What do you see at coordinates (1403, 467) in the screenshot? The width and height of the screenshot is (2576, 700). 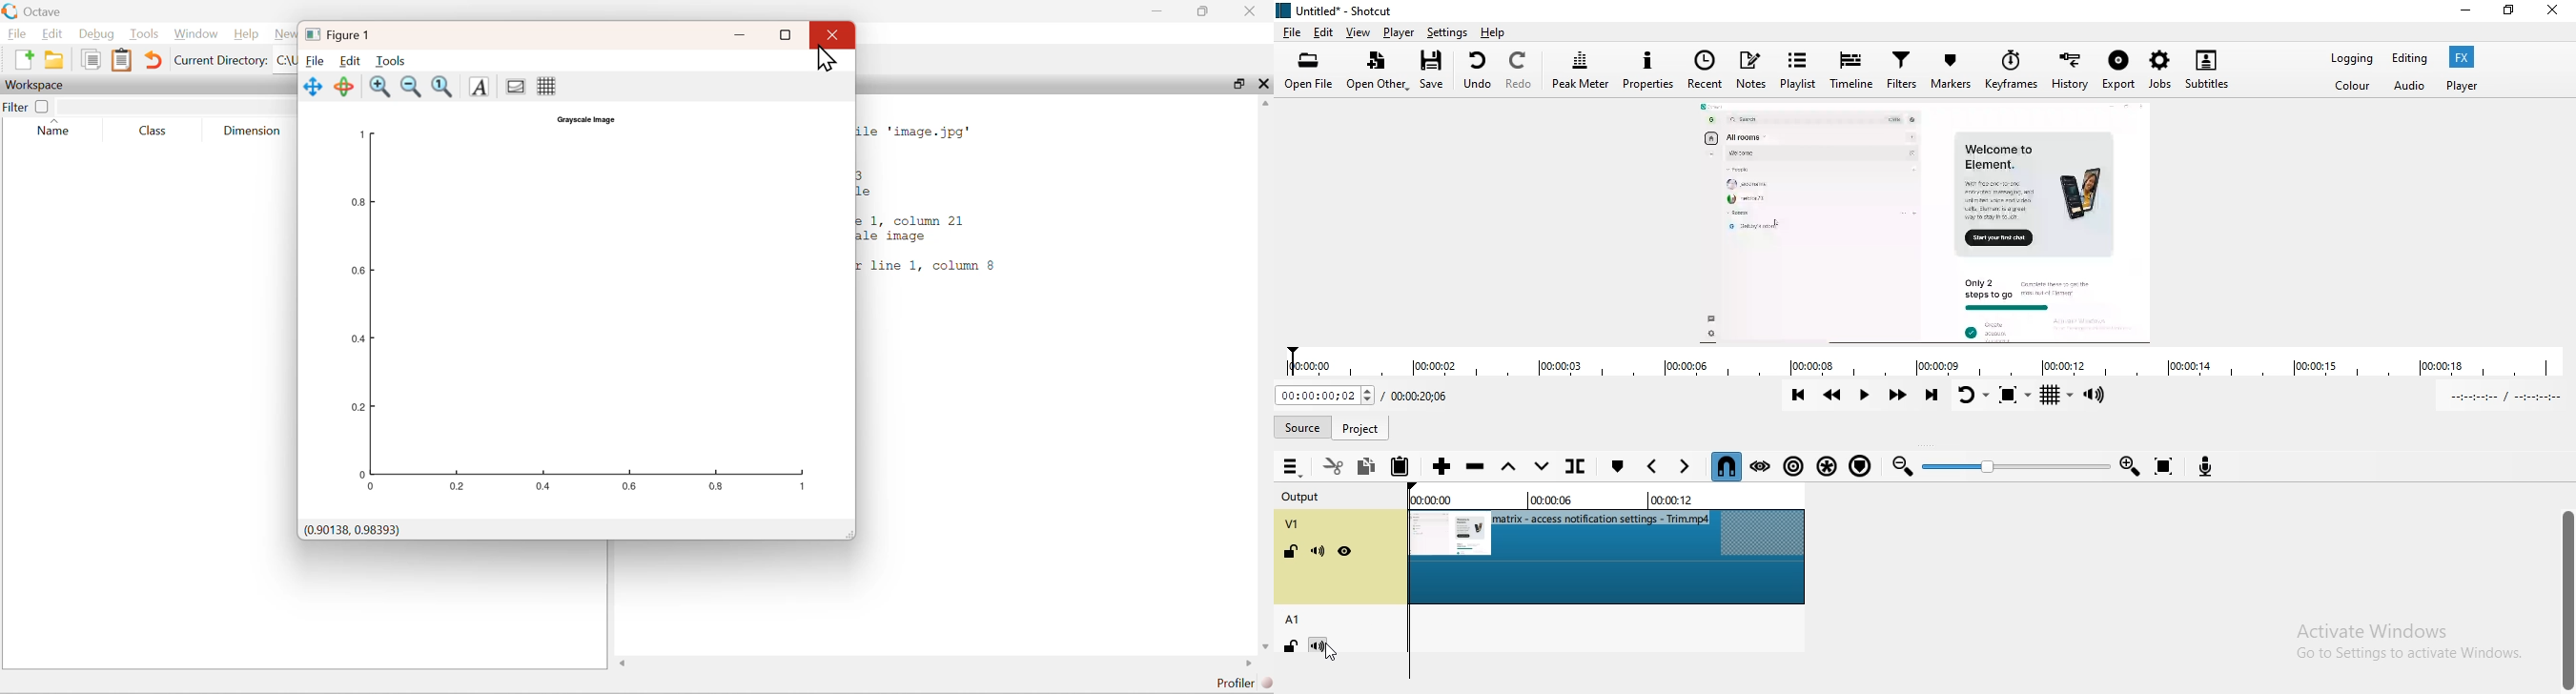 I see `Paste ` at bounding box center [1403, 467].